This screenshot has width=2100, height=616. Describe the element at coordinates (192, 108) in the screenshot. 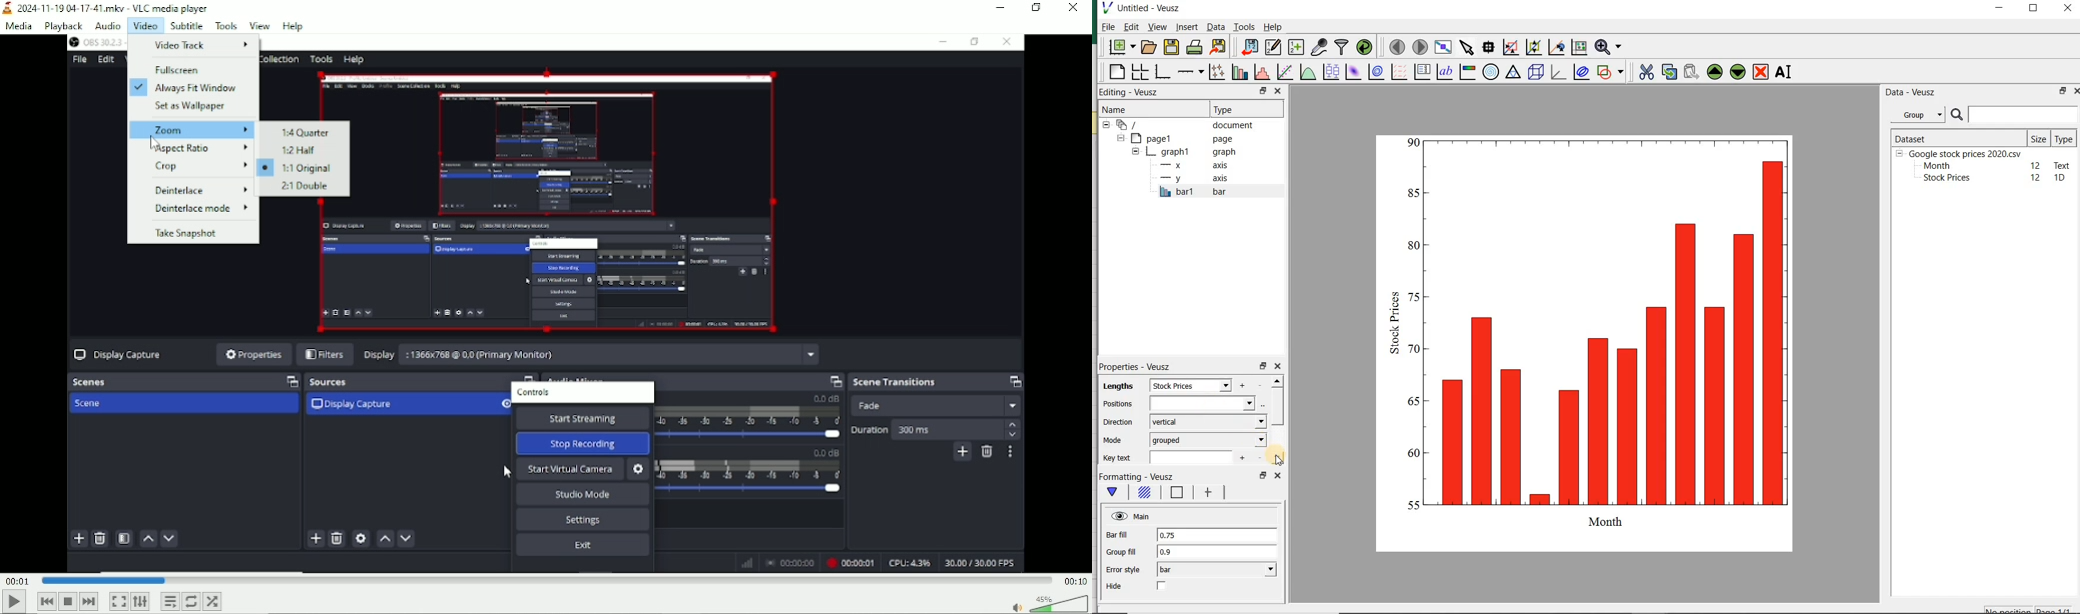

I see `set as wallpaper` at that location.